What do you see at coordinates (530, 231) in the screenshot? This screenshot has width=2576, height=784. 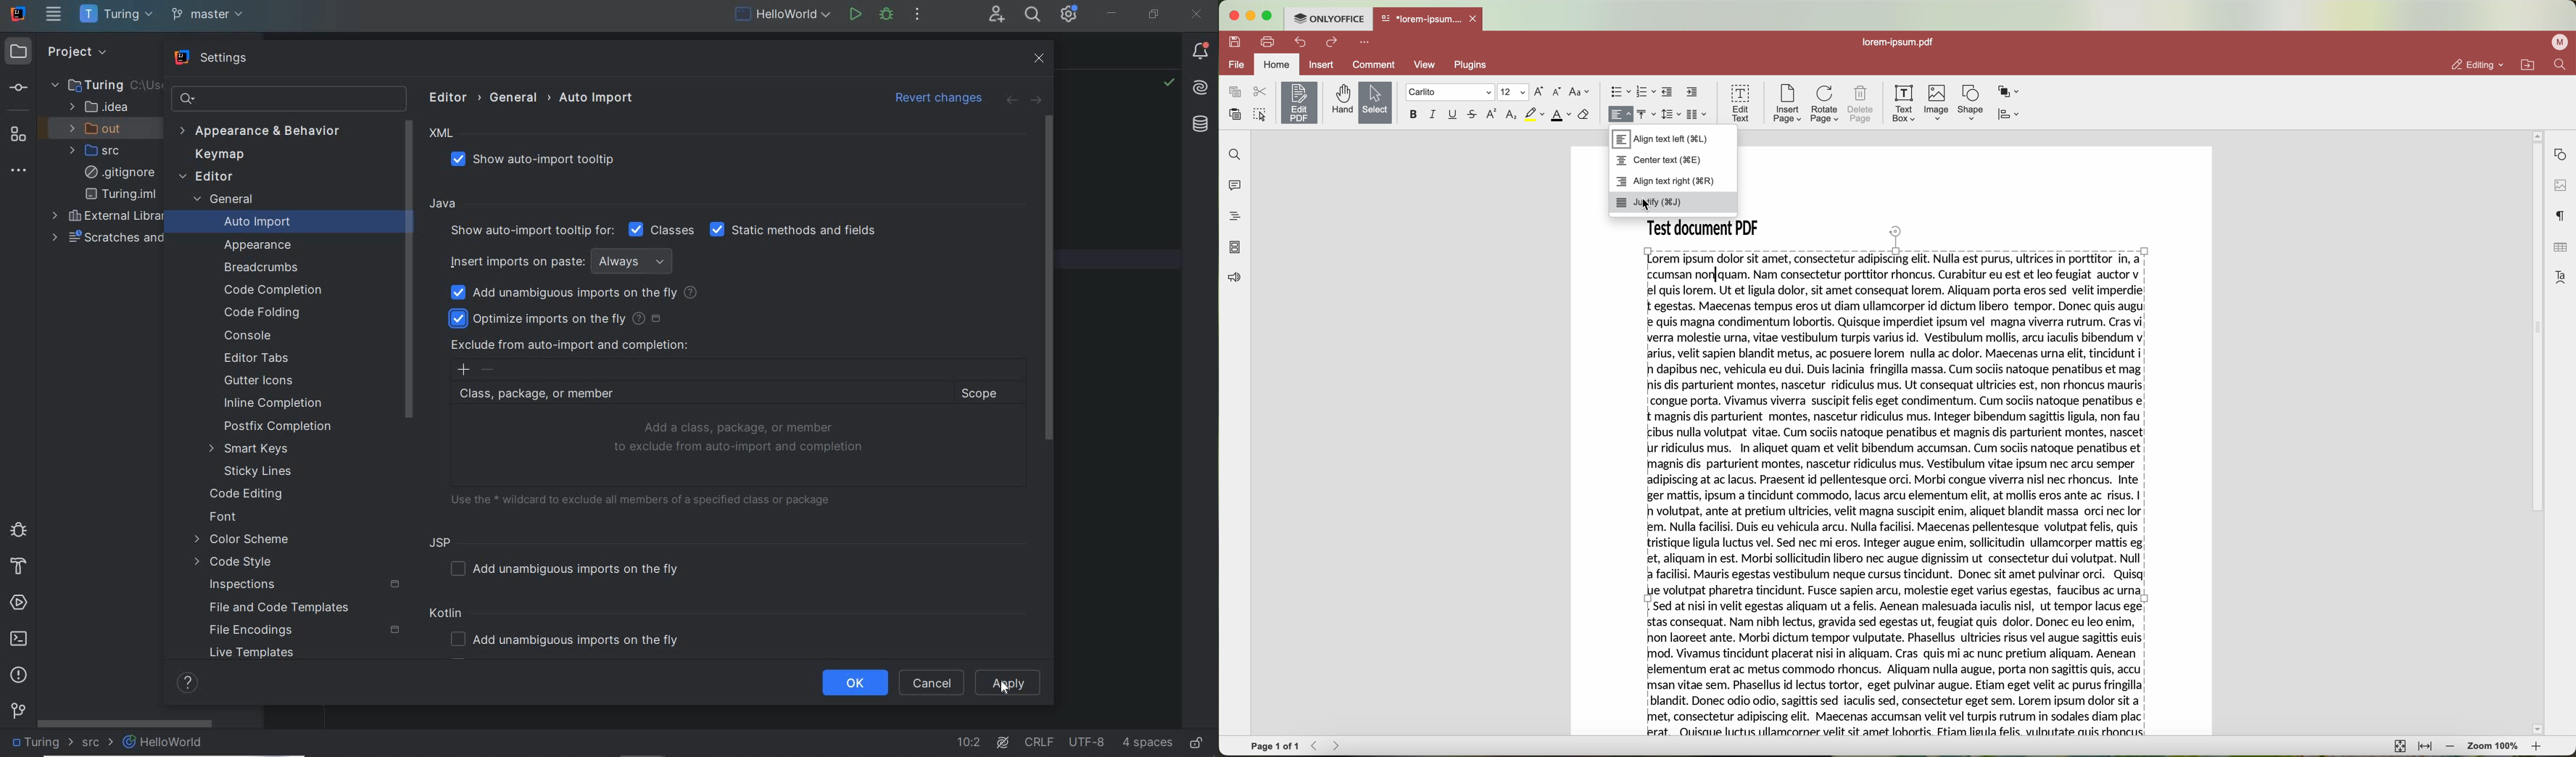 I see `SHOW AUTO-IMPORT TOOLTIP FOR:` at bounding box center [530, 231].